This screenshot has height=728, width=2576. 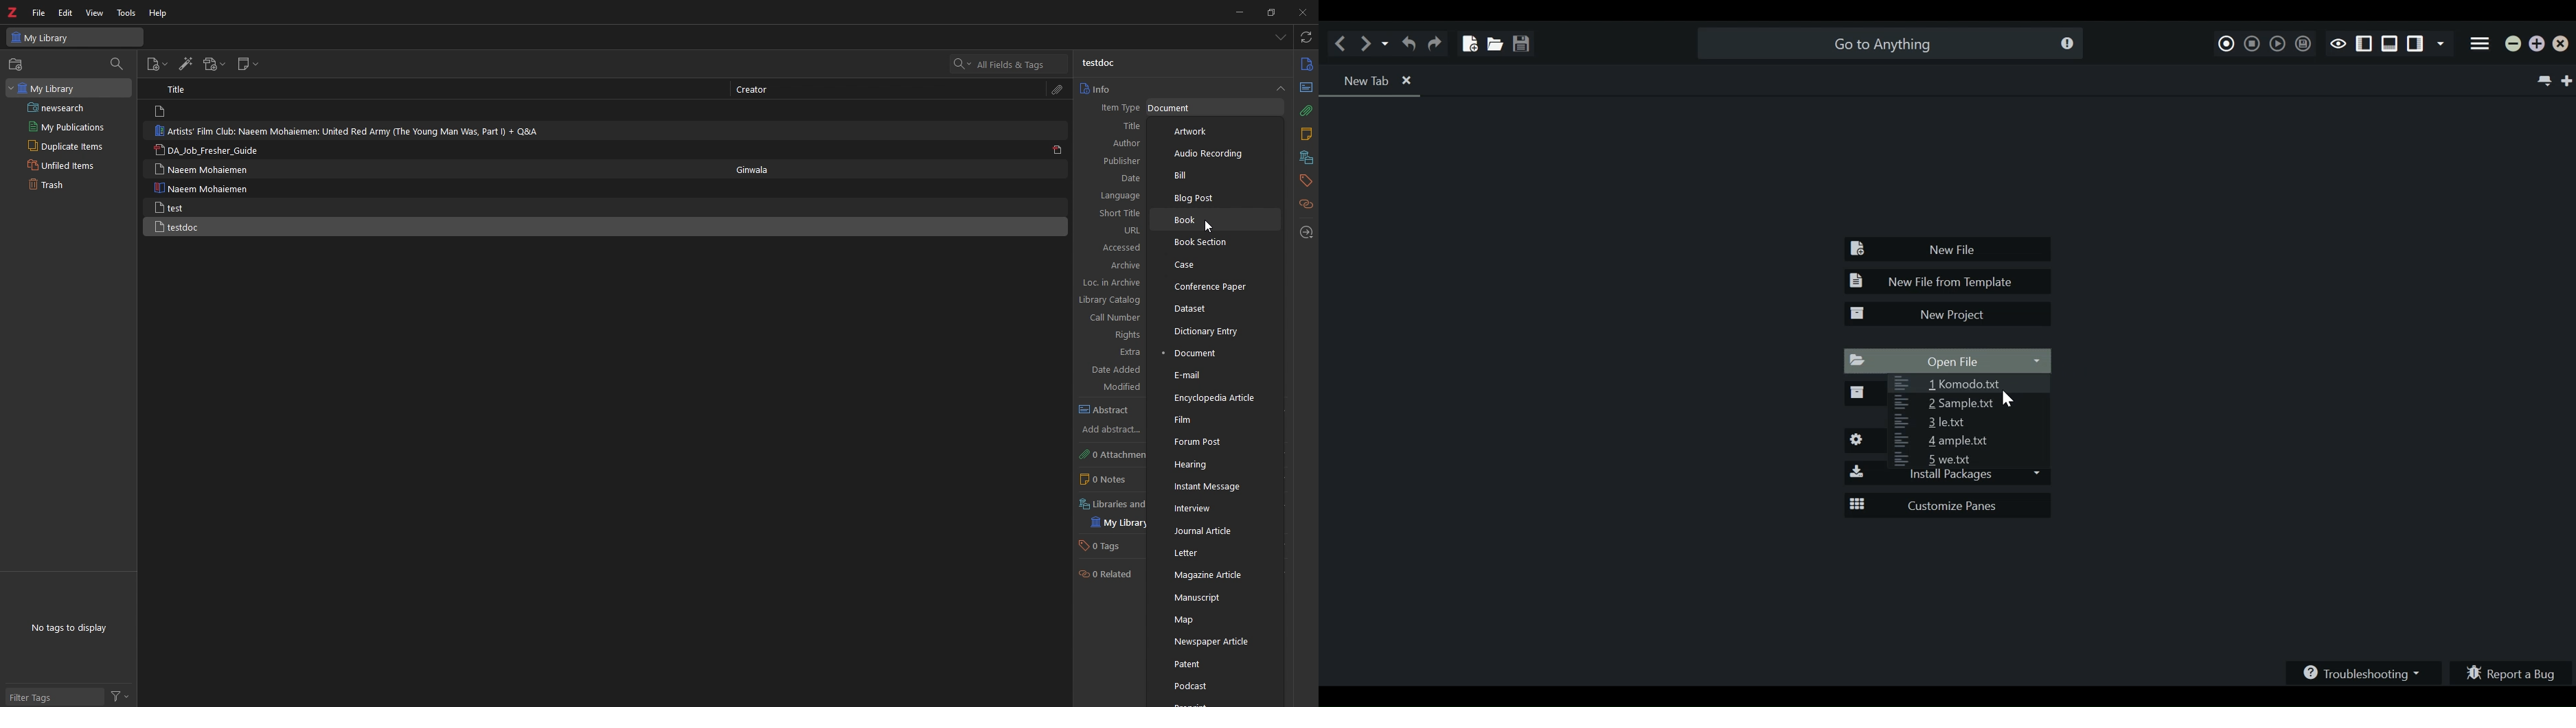 What do you see at coordinates (65, 12) in the screenshot?
I see `edit` at bounding box center [65, 12].